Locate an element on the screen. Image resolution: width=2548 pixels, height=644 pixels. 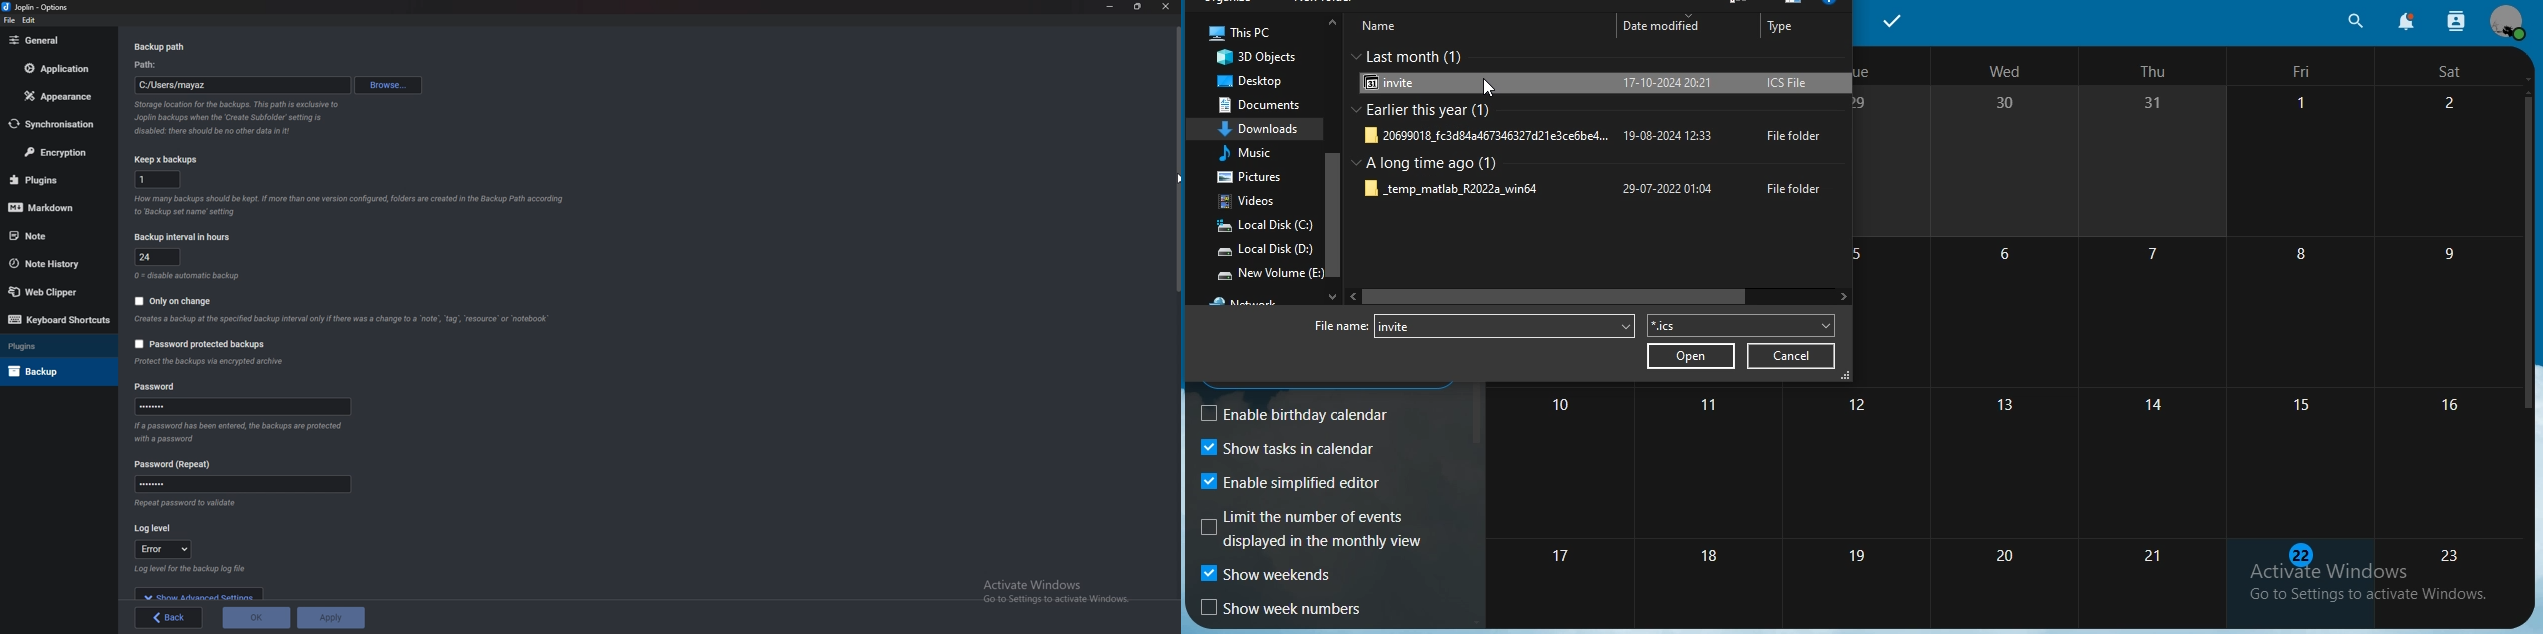
name is located at coordinates (1388, 26).